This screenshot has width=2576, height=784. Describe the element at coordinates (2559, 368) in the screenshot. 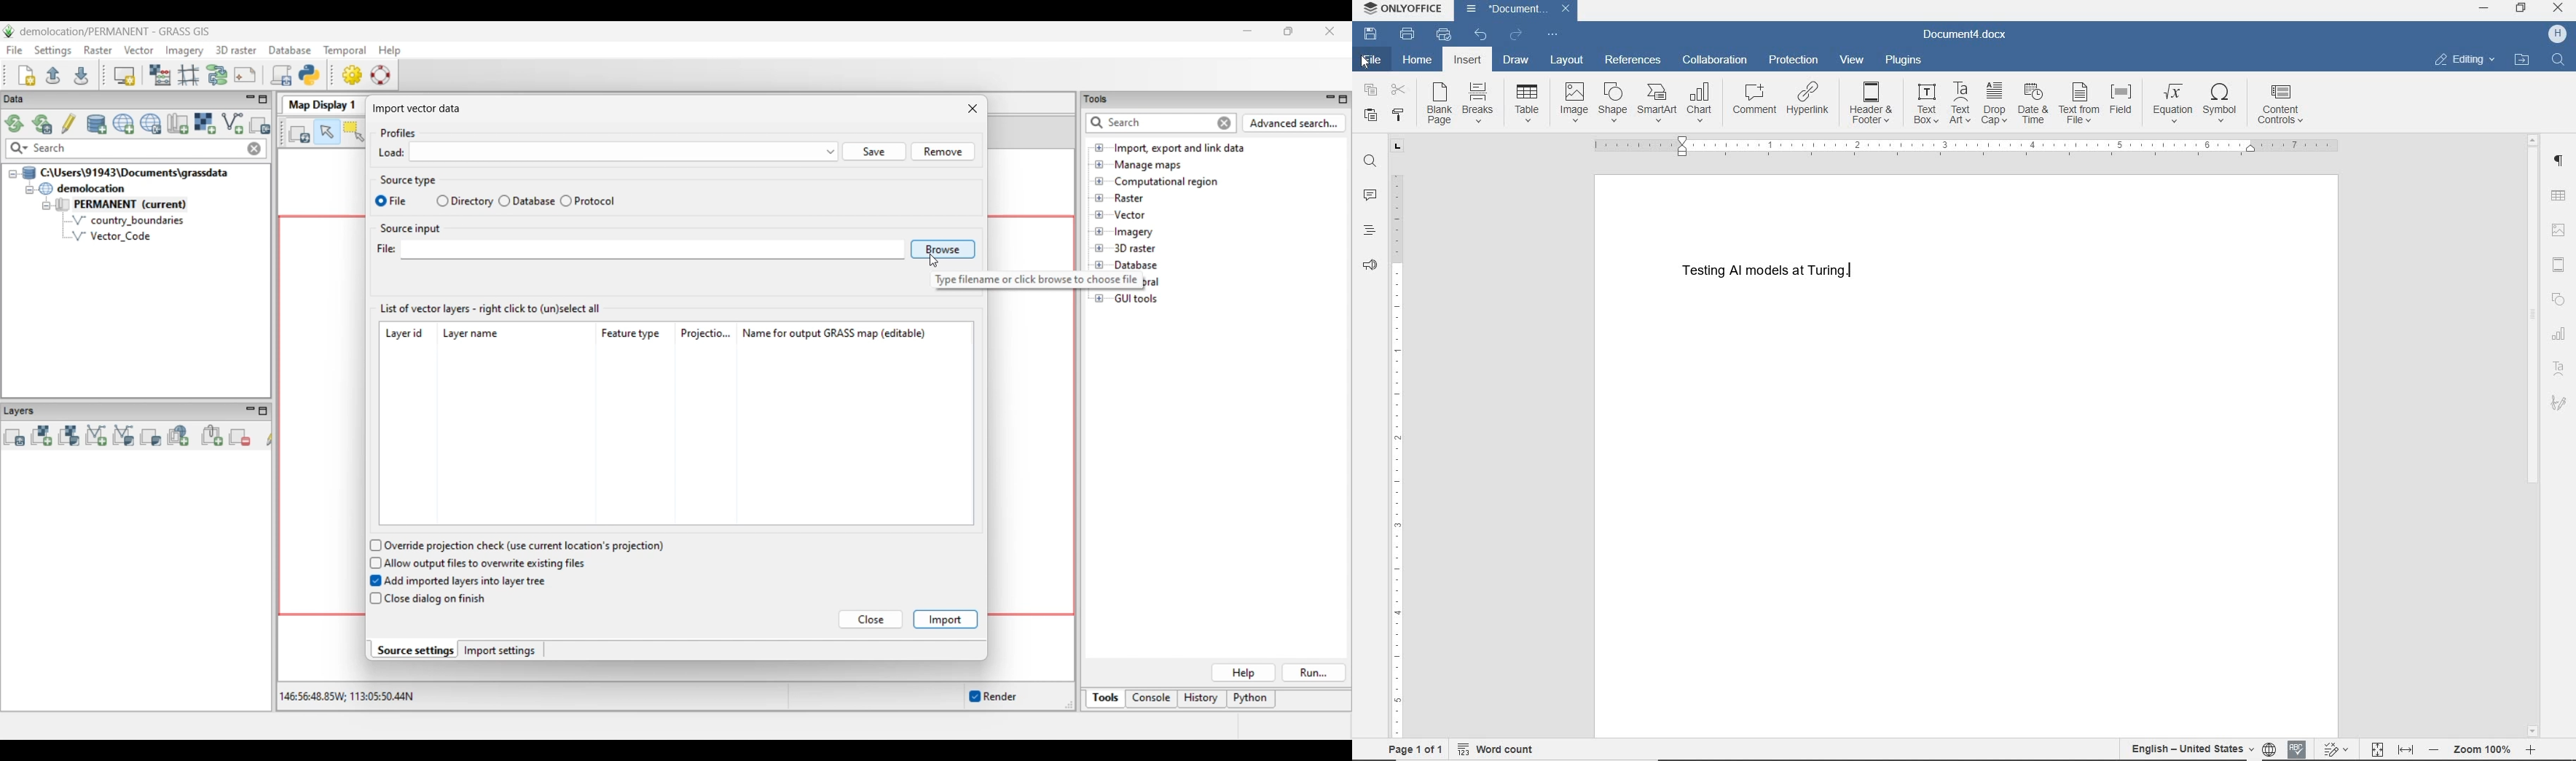

I see `text art` at that location.